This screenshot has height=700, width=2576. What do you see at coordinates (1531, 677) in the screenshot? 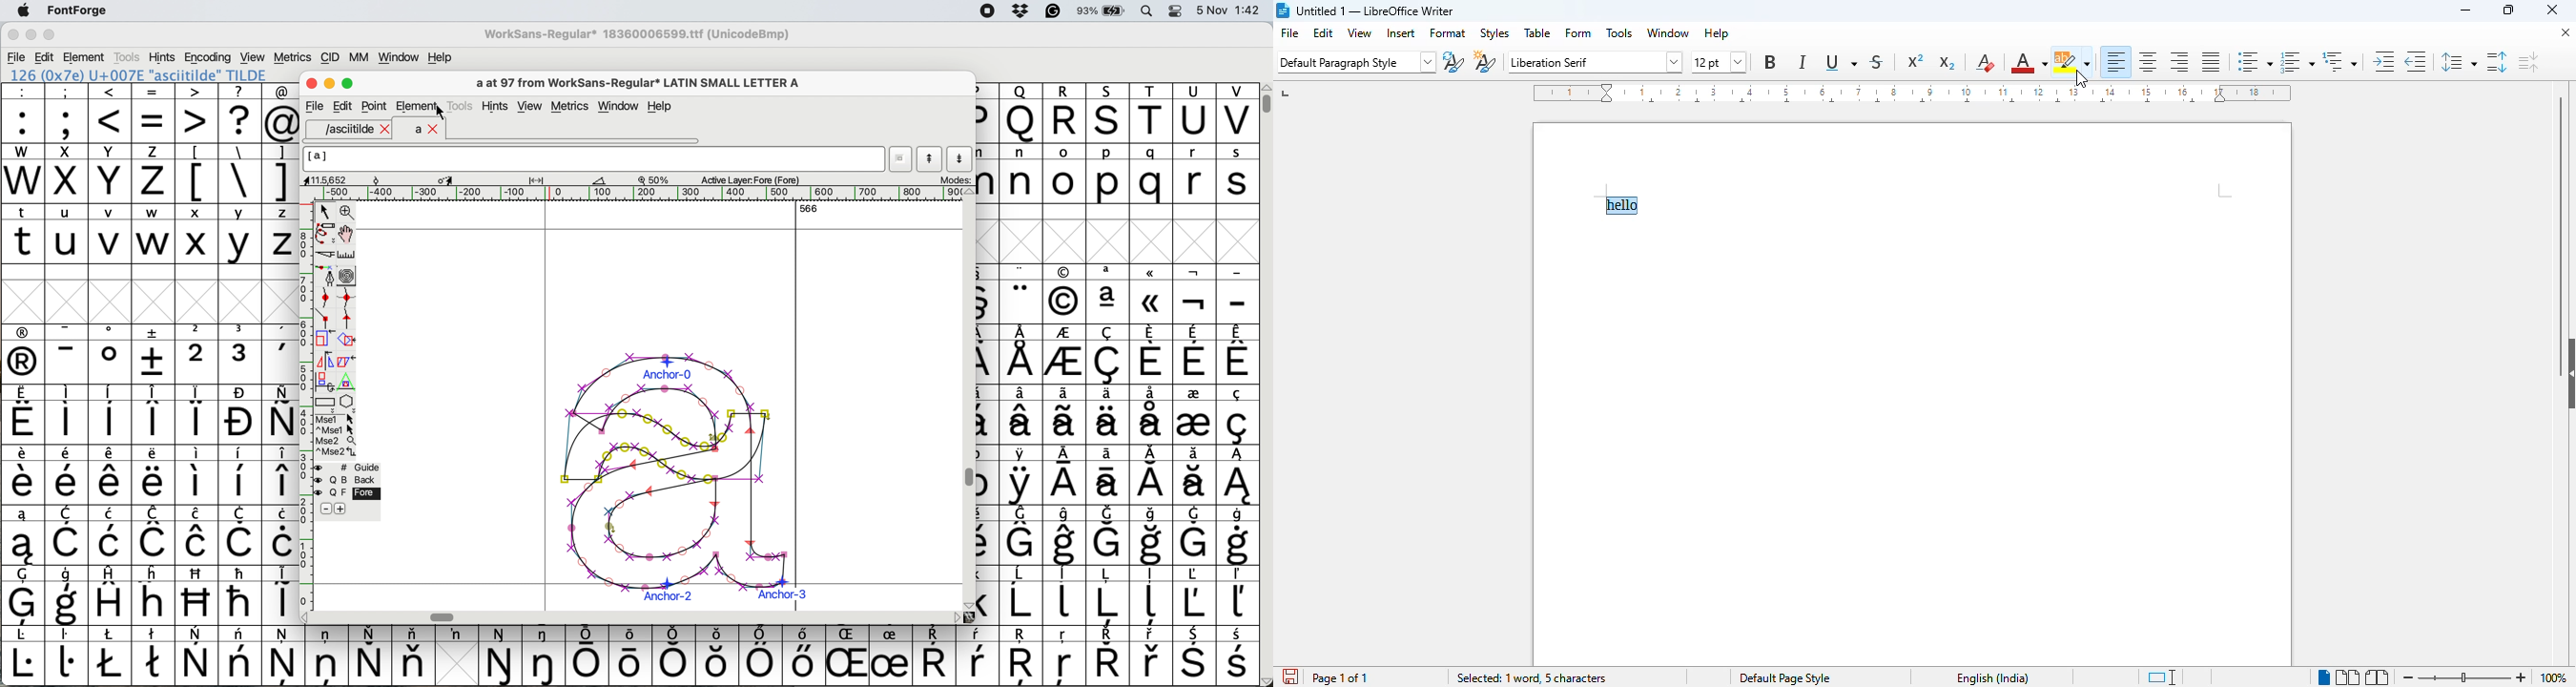
I see `selected: 1 word, 5 characters` at bounding box center [1531, 677].